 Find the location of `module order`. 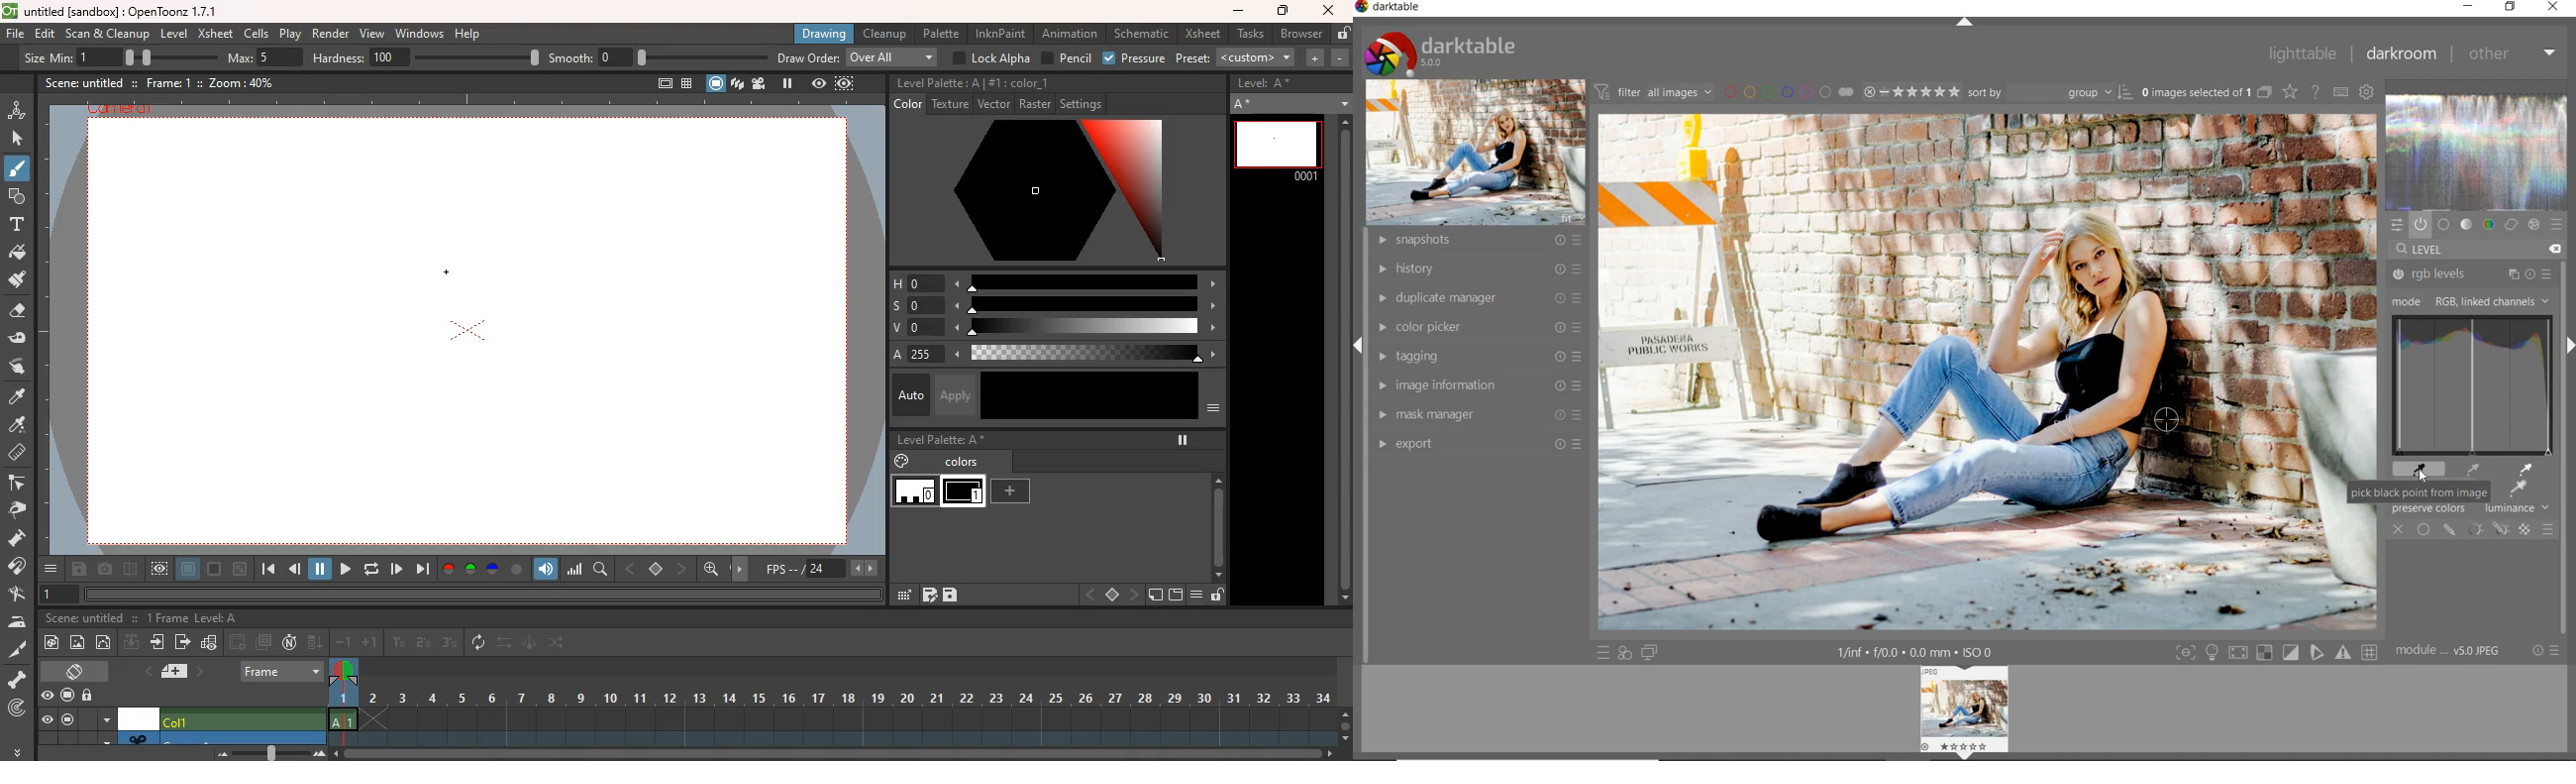

module order is located at coordinates (2452, 649).